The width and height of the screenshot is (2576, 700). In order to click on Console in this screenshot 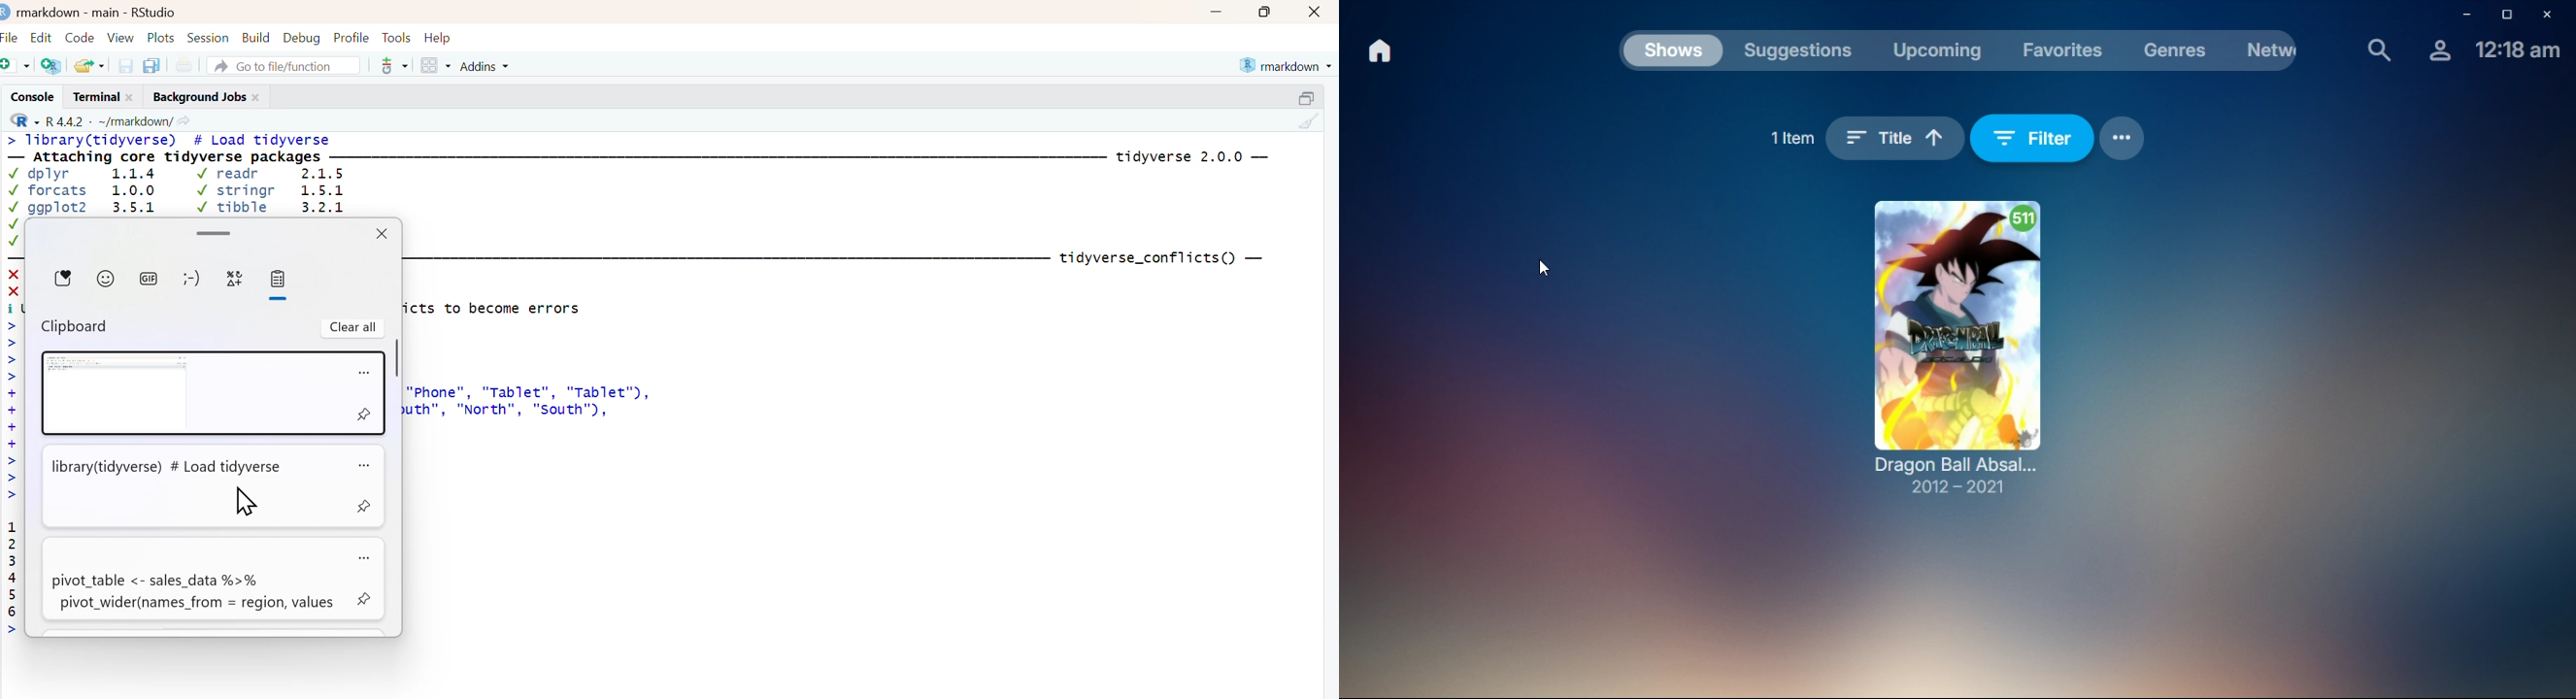, I will do `click(29, 96)`.